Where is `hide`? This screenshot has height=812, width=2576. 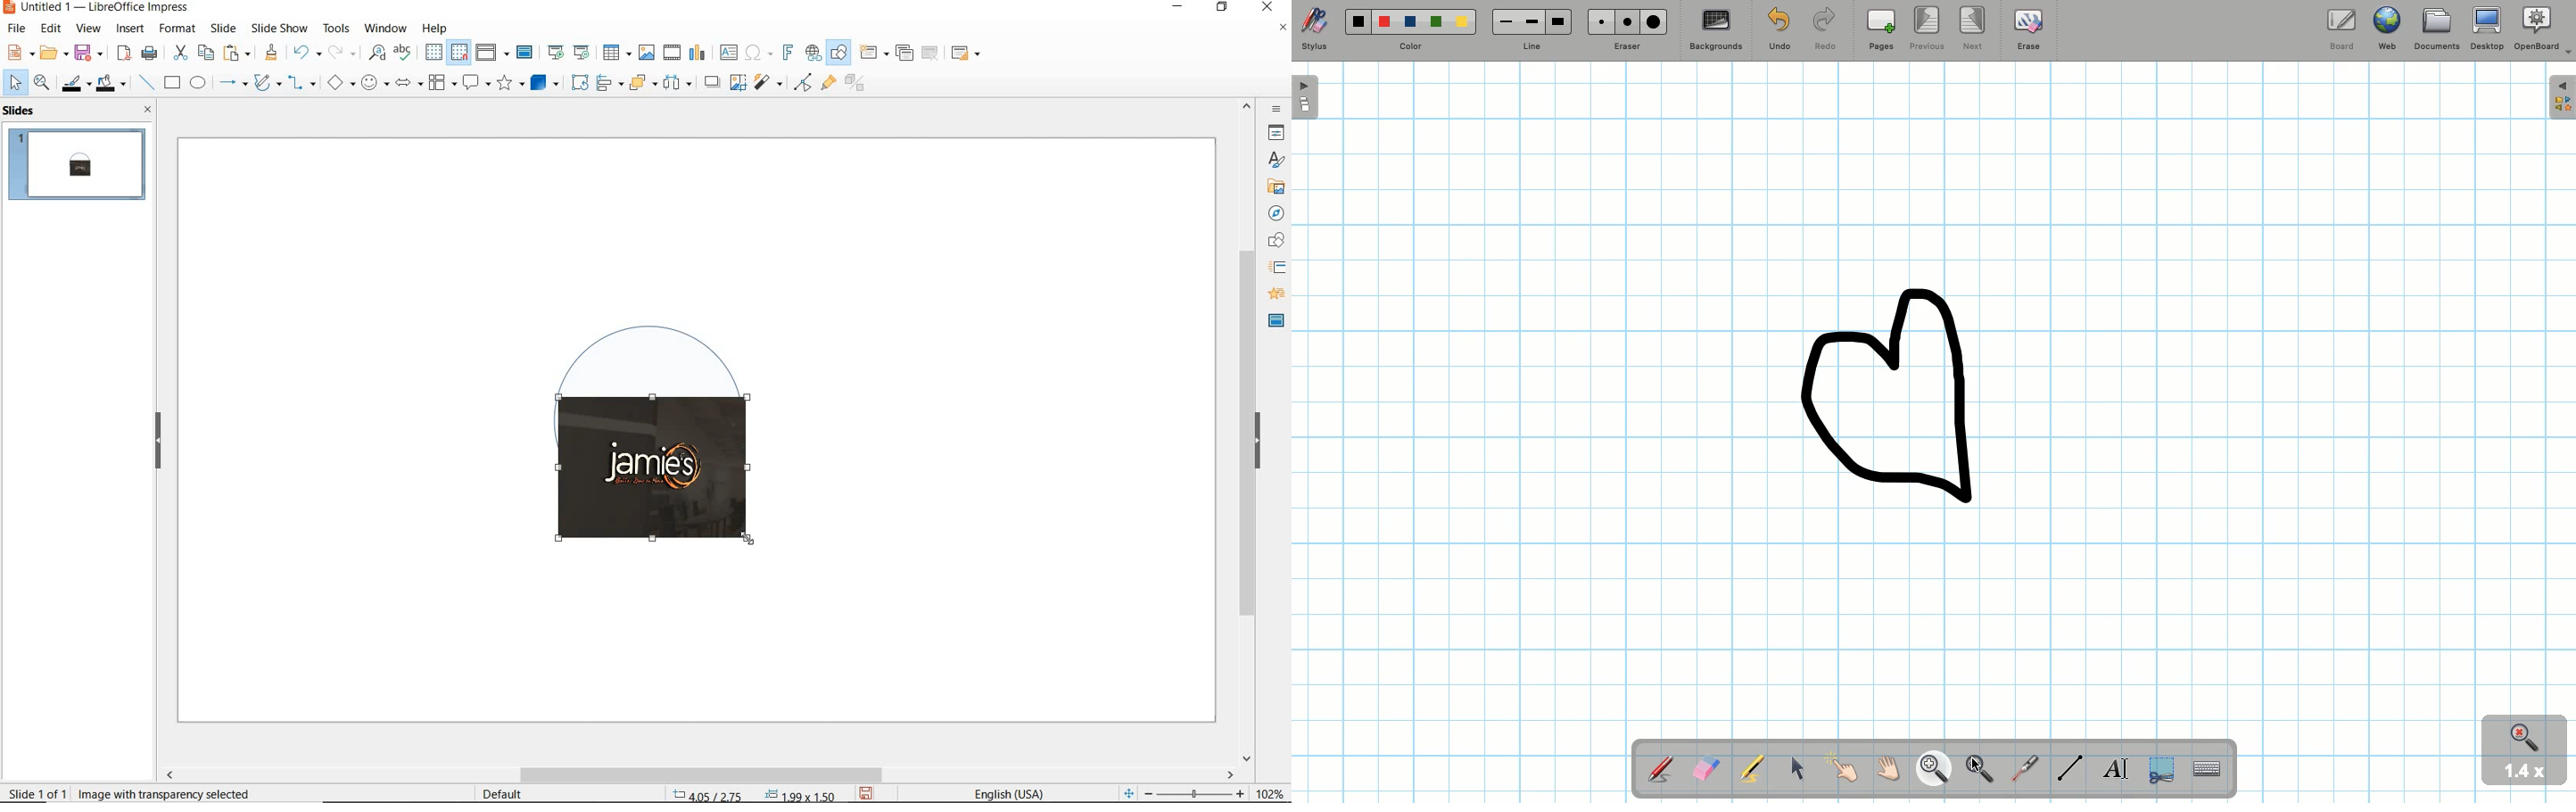
hide is located at coordinates (158, 441).